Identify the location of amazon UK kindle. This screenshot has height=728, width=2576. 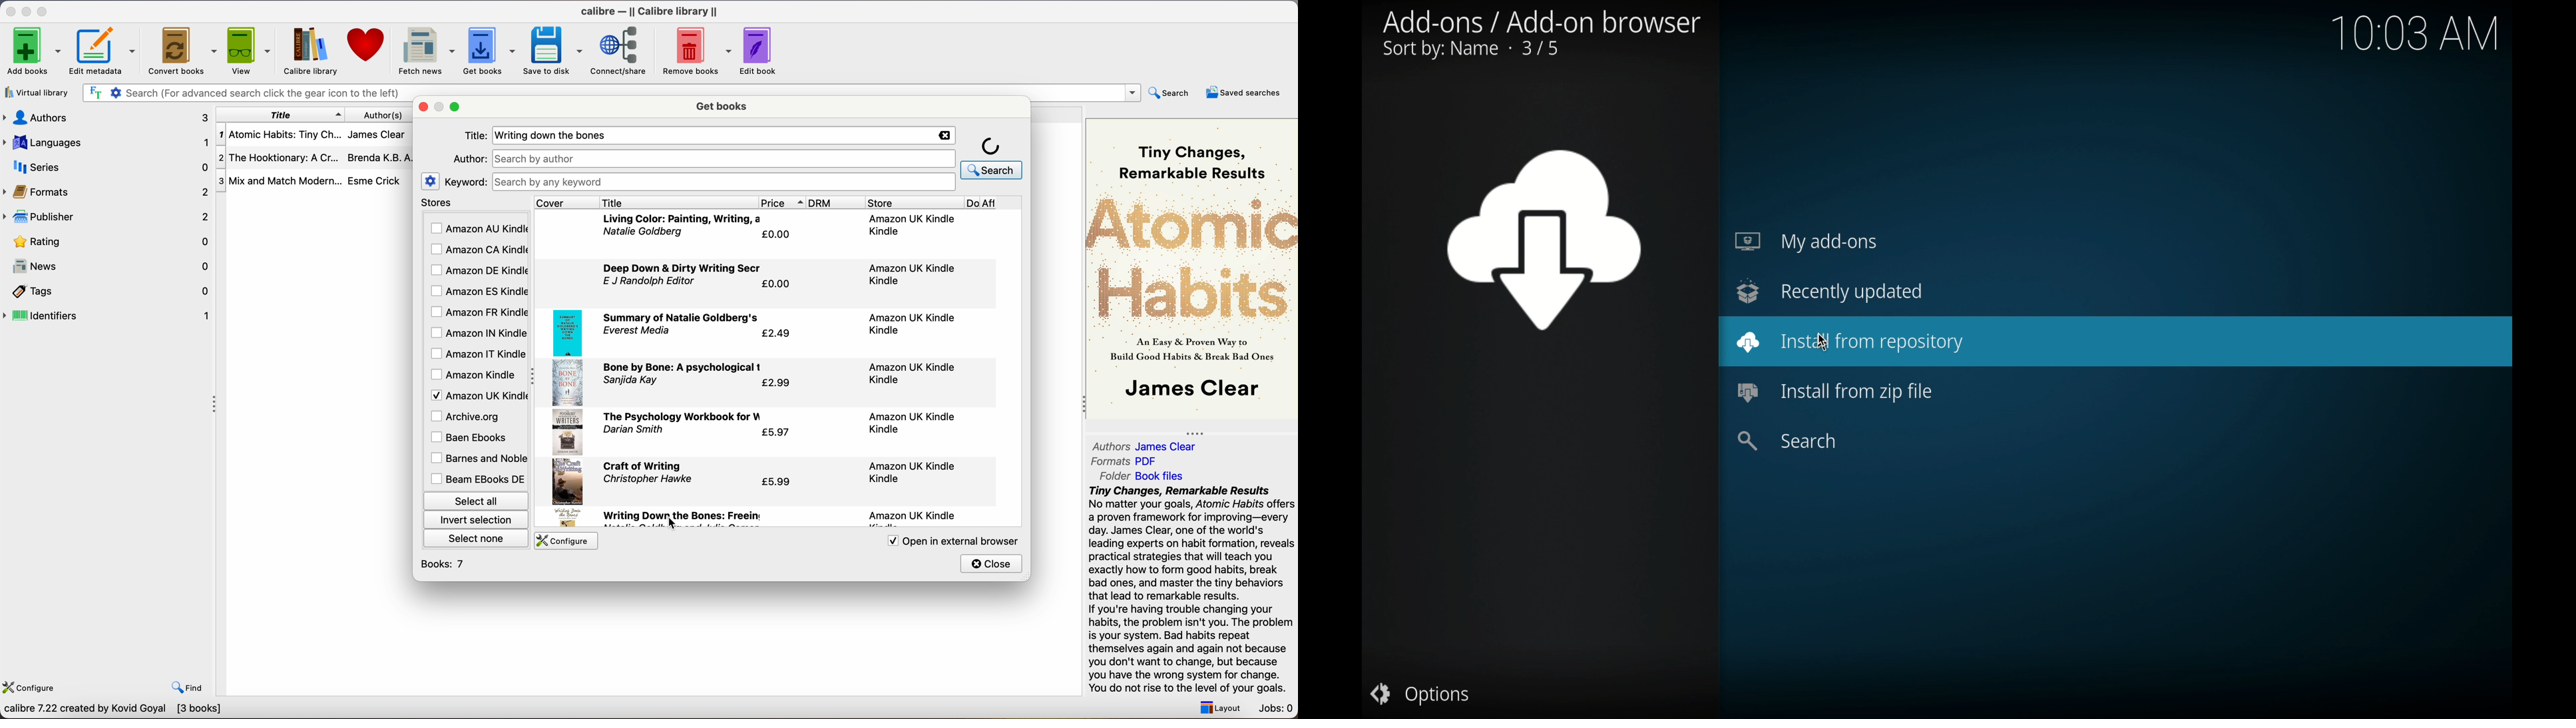
(909, 423).